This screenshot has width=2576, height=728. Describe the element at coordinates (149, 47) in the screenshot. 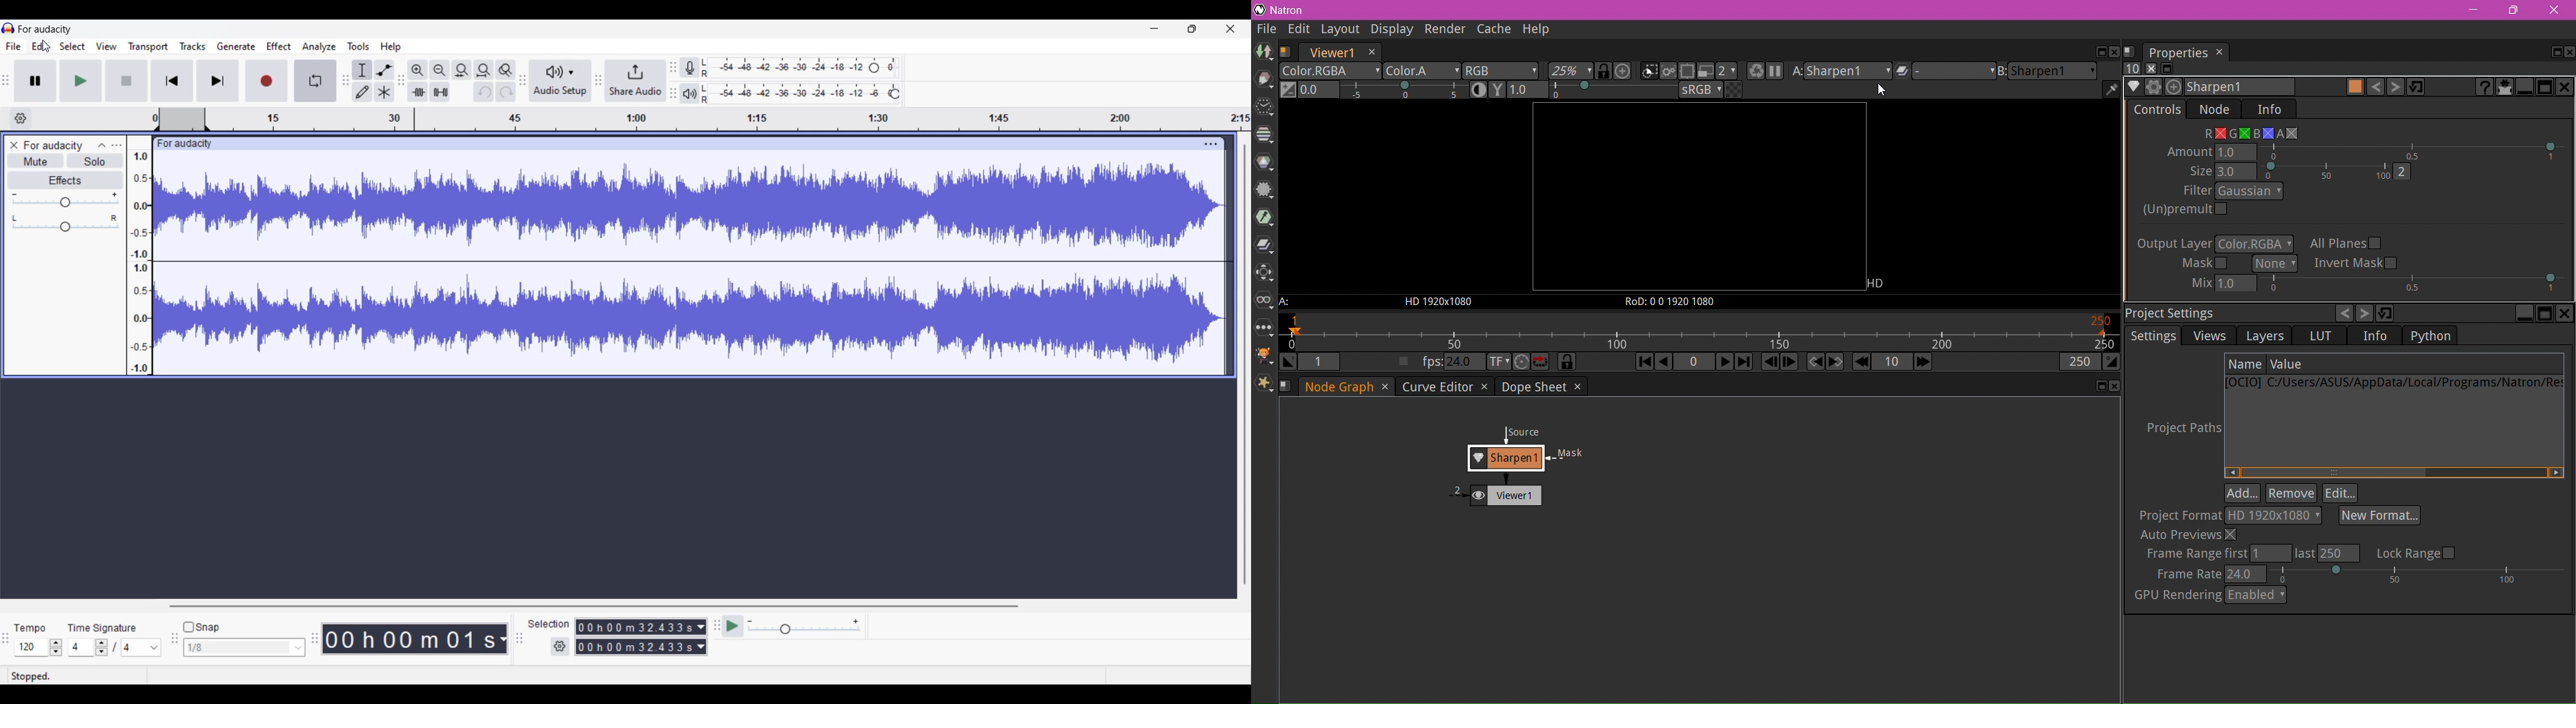

I see `Transport menu` at that location.